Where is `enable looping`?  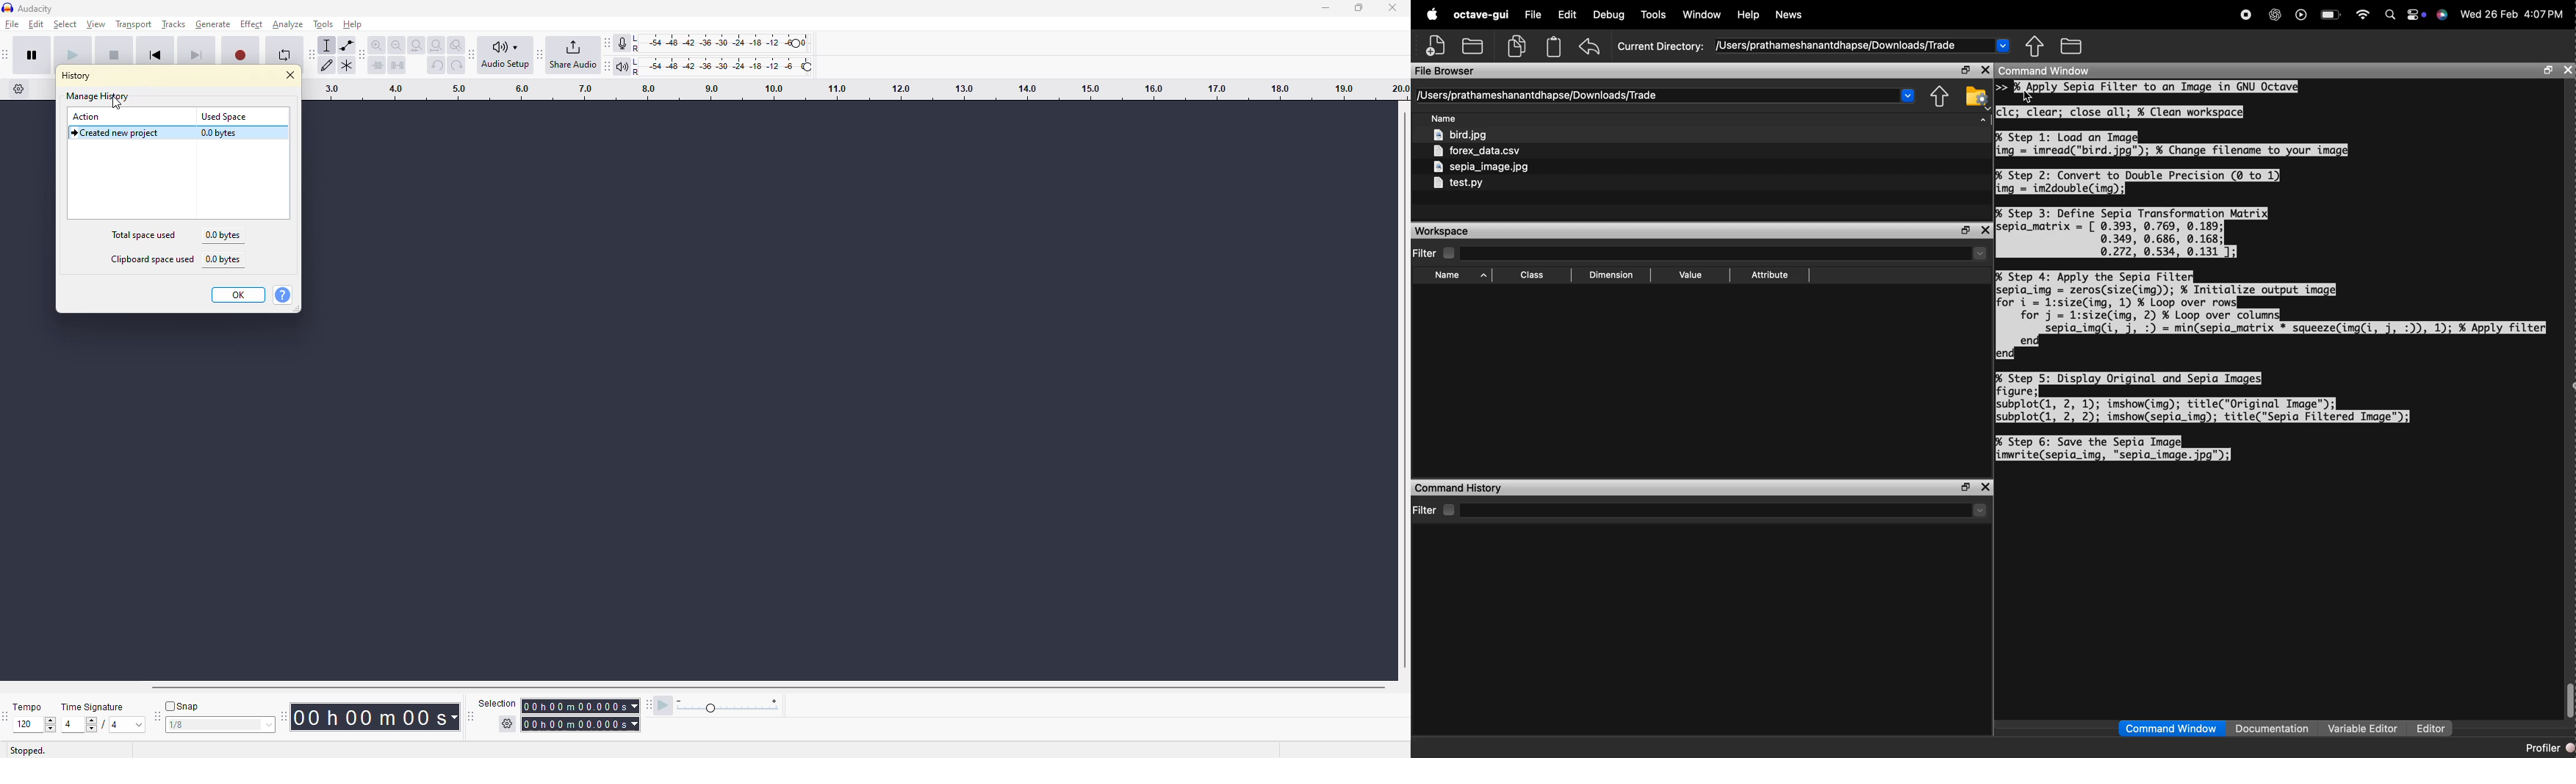
enable looping is located at coordinates (284, 54).